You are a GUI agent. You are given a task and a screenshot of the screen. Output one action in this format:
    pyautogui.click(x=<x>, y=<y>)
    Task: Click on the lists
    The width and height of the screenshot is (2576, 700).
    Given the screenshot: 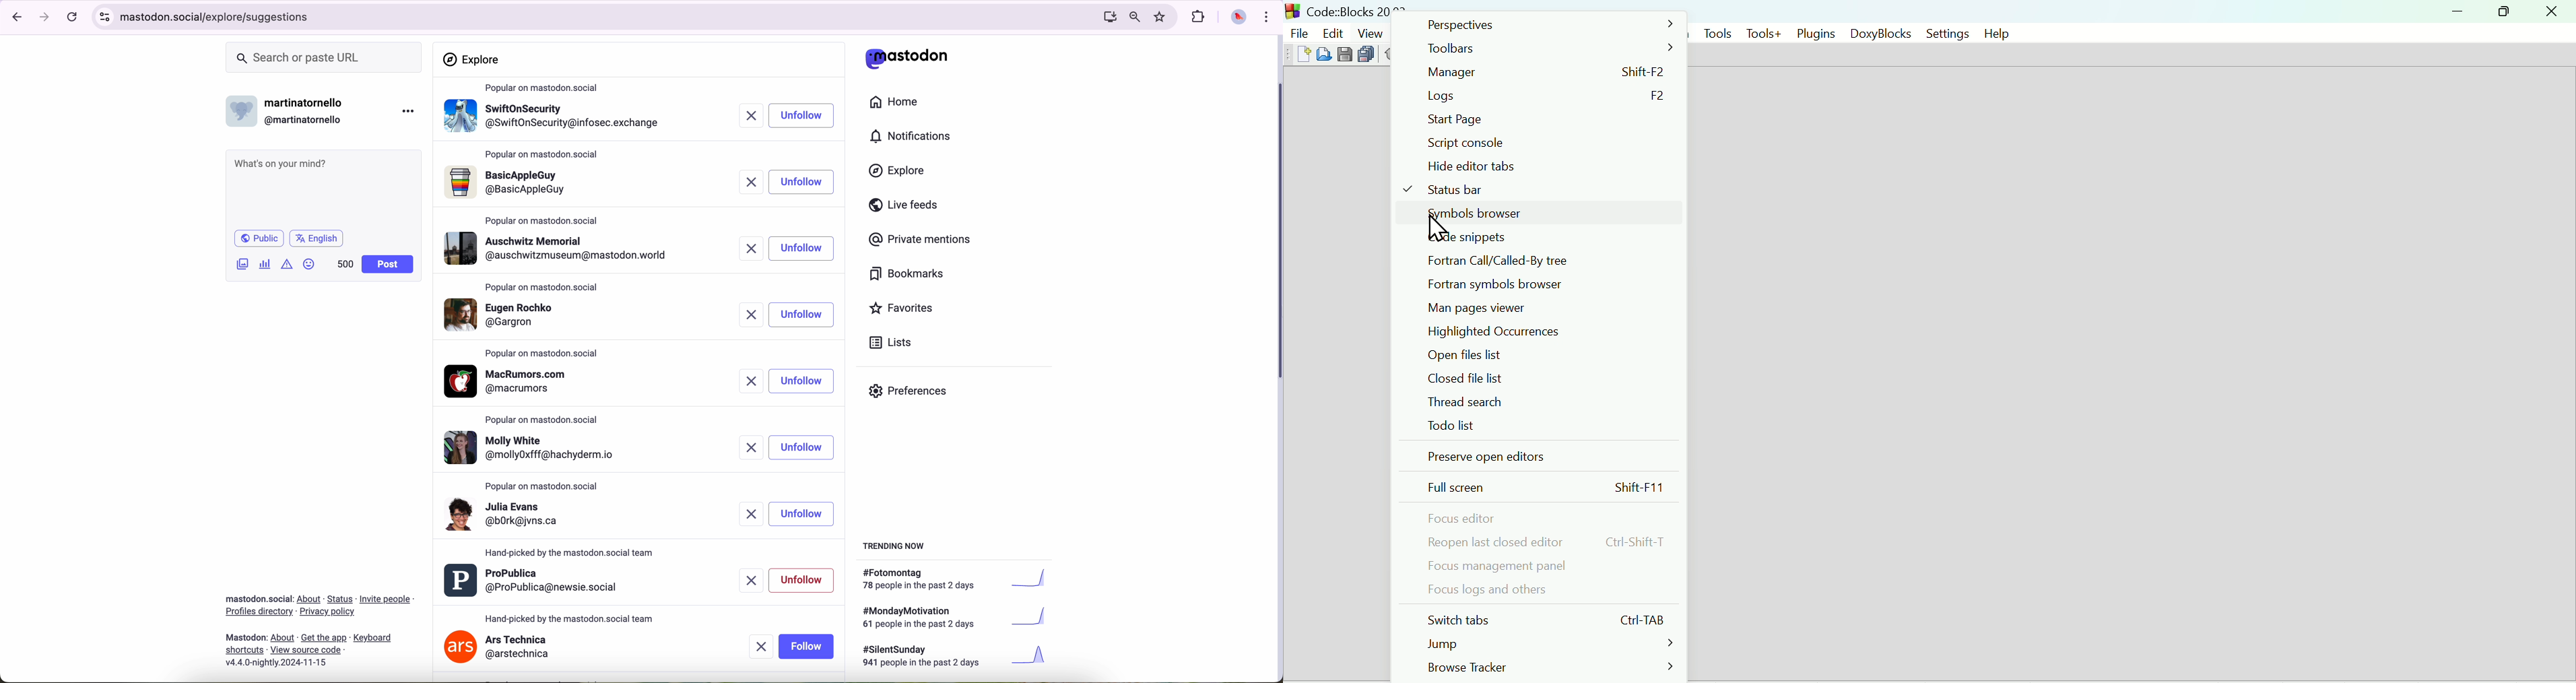 What is the action you would take?
    pyautogui.click(x=887, y=343)
    